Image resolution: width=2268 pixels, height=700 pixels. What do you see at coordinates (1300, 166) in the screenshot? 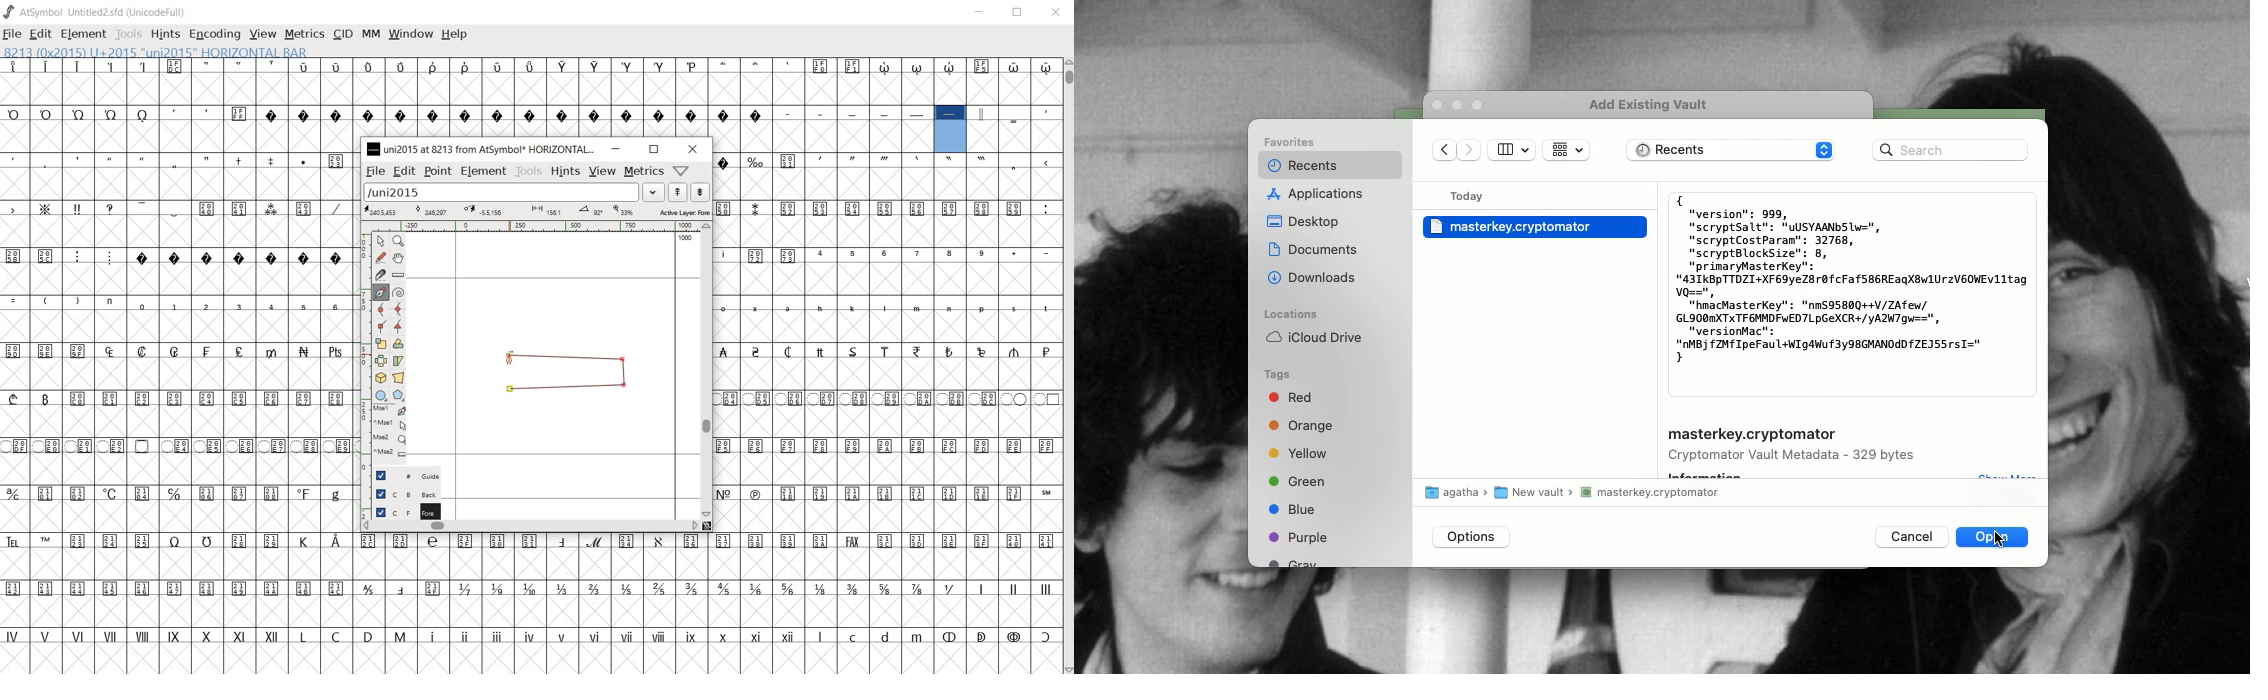
I see `Recents` at bounding box center [1300, 166].